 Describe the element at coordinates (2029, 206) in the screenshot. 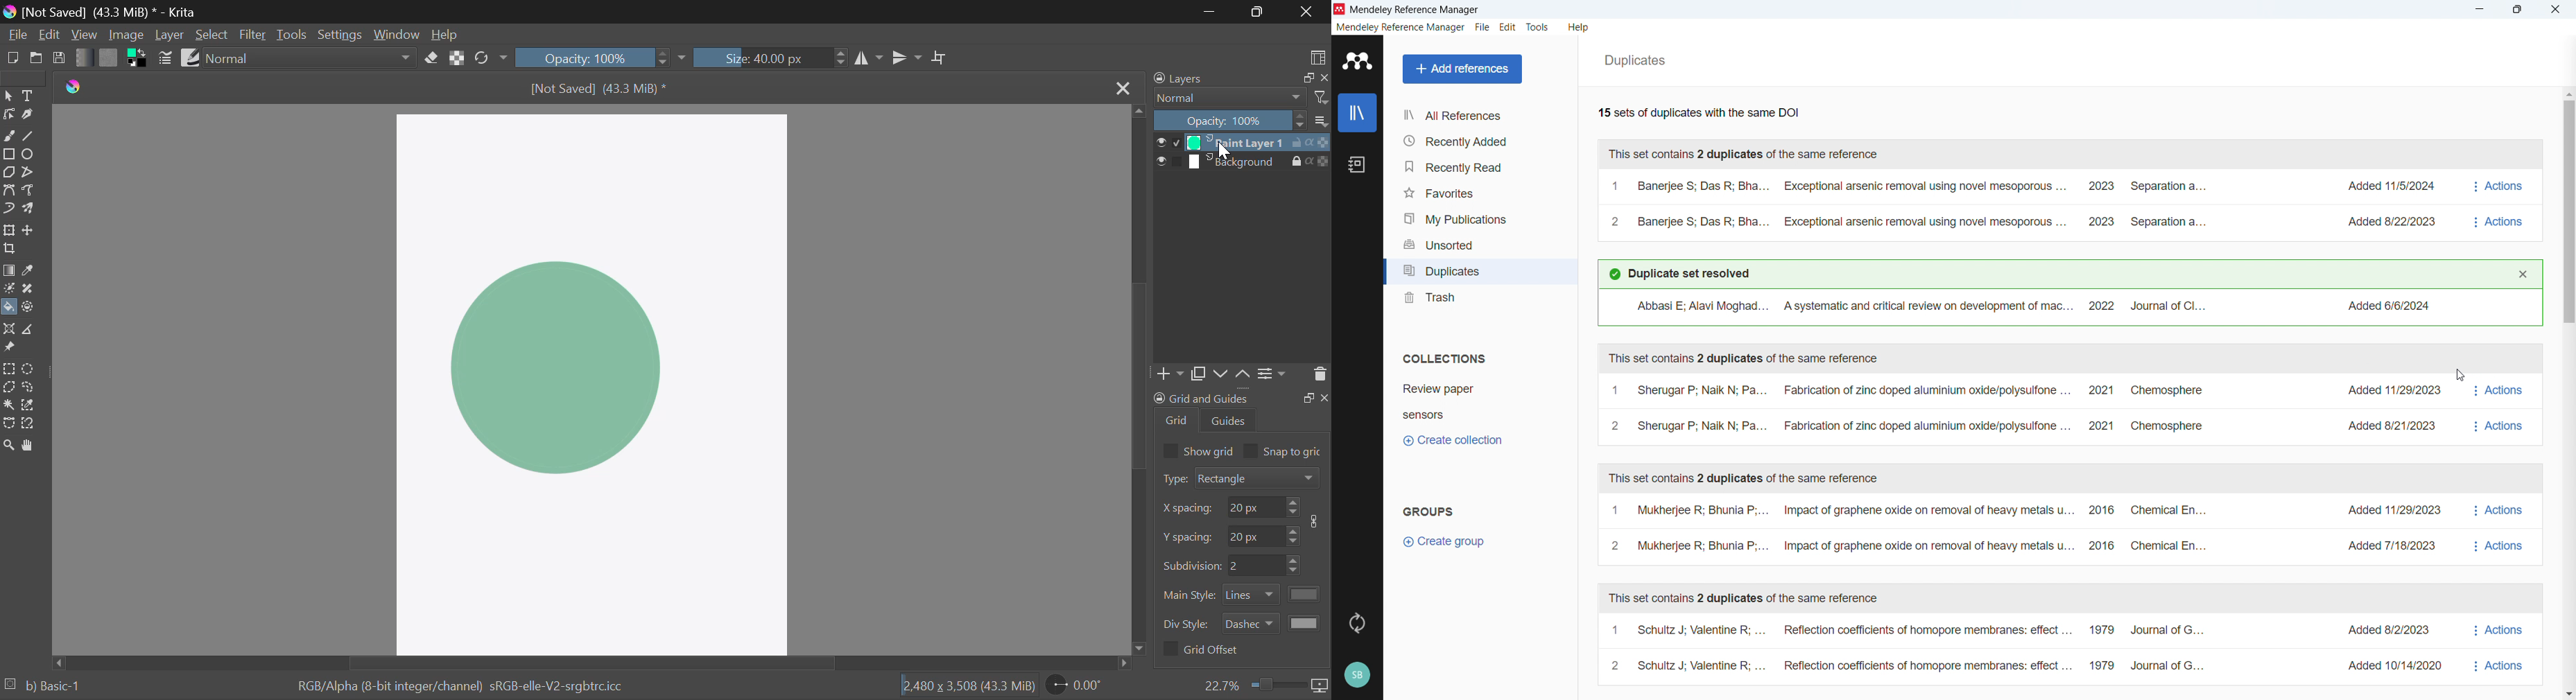

I see `A set of duplicates ` at that location.